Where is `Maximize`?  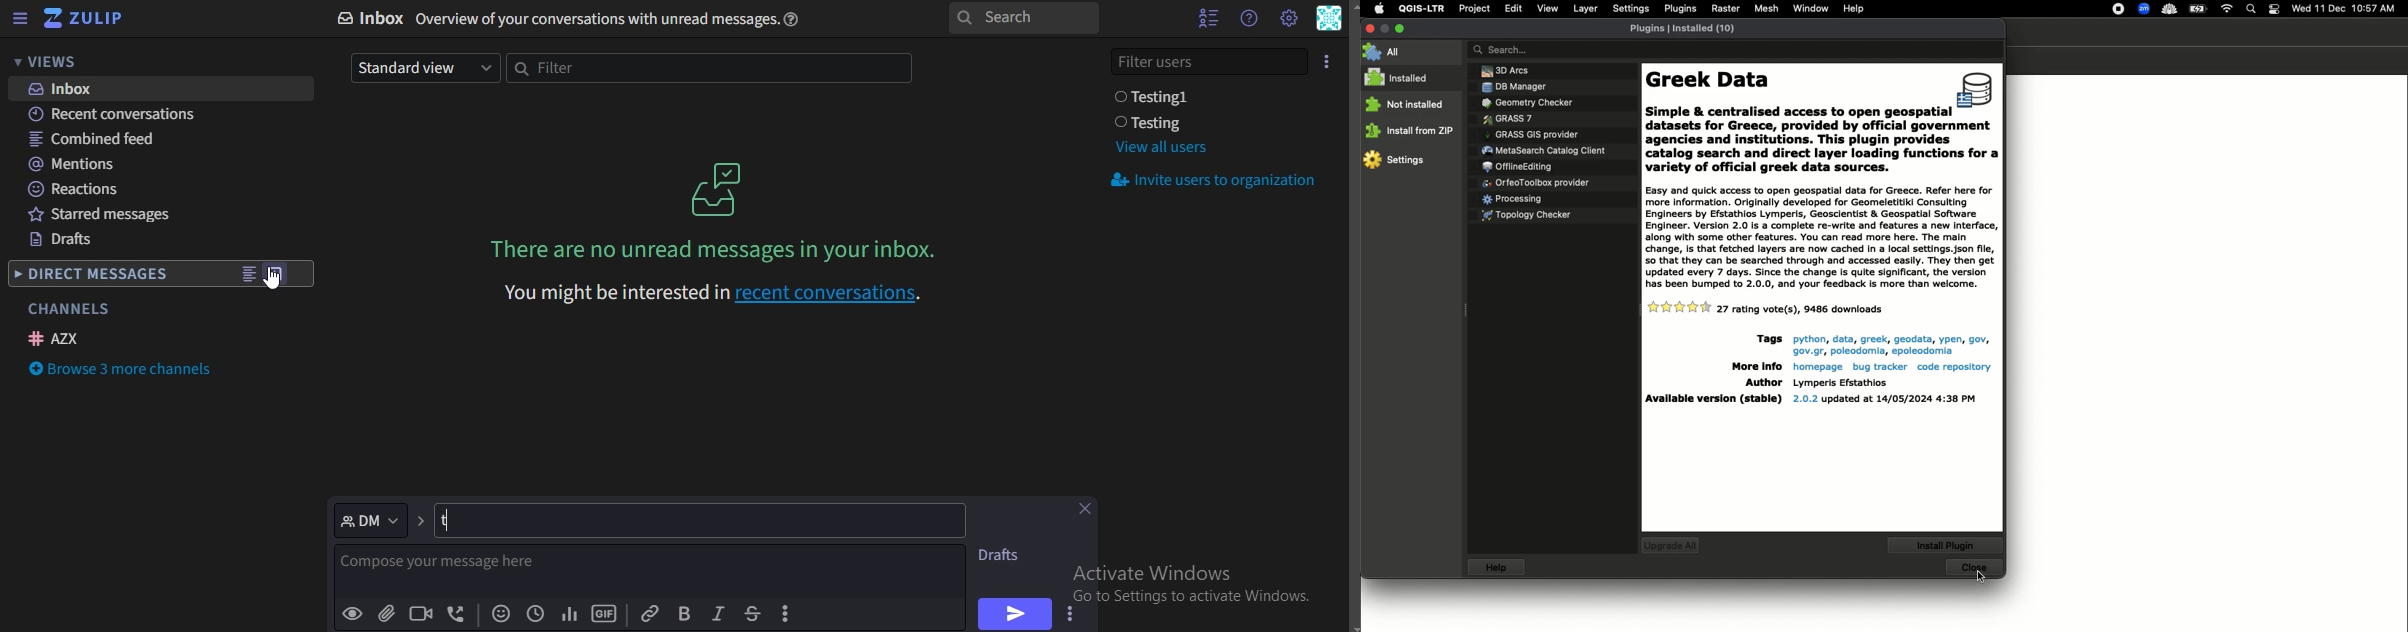 Maximize is located at coordinates (1401, 26).